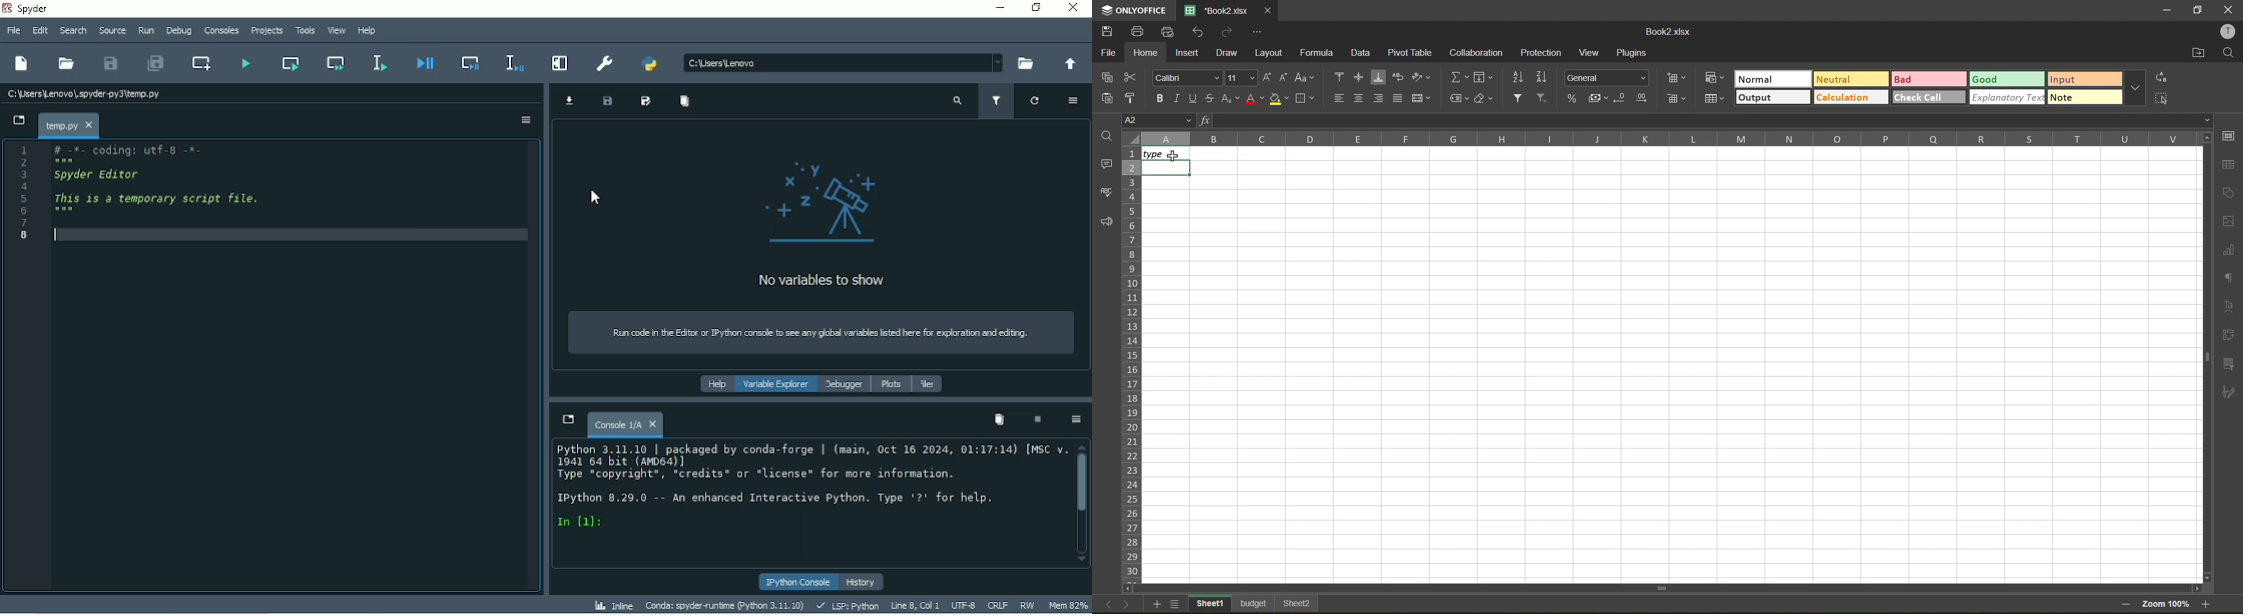 Image resolution: width=2268 pixels, height=616 pixels. What do you see at coordinates (912, 606) in the screenshot?
I see `Line 8, Col 1` at bounding box center [912, 606].